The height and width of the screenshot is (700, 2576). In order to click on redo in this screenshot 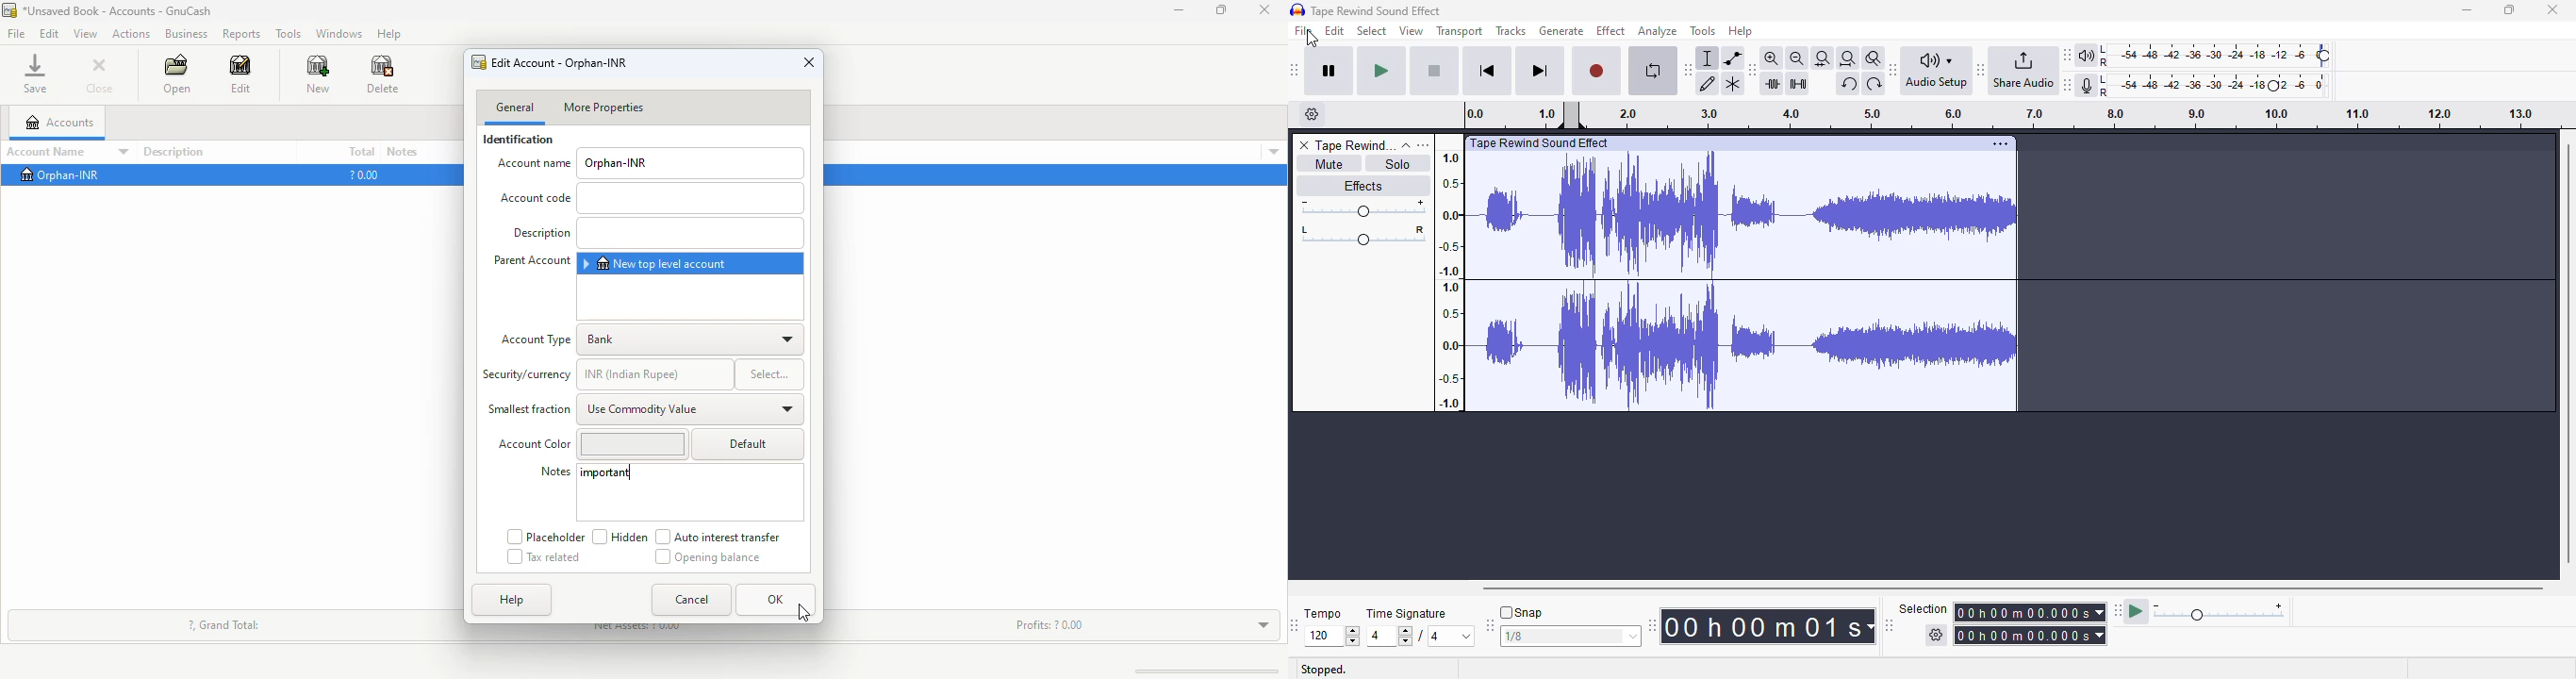, I will do `click(1874, 83)`.